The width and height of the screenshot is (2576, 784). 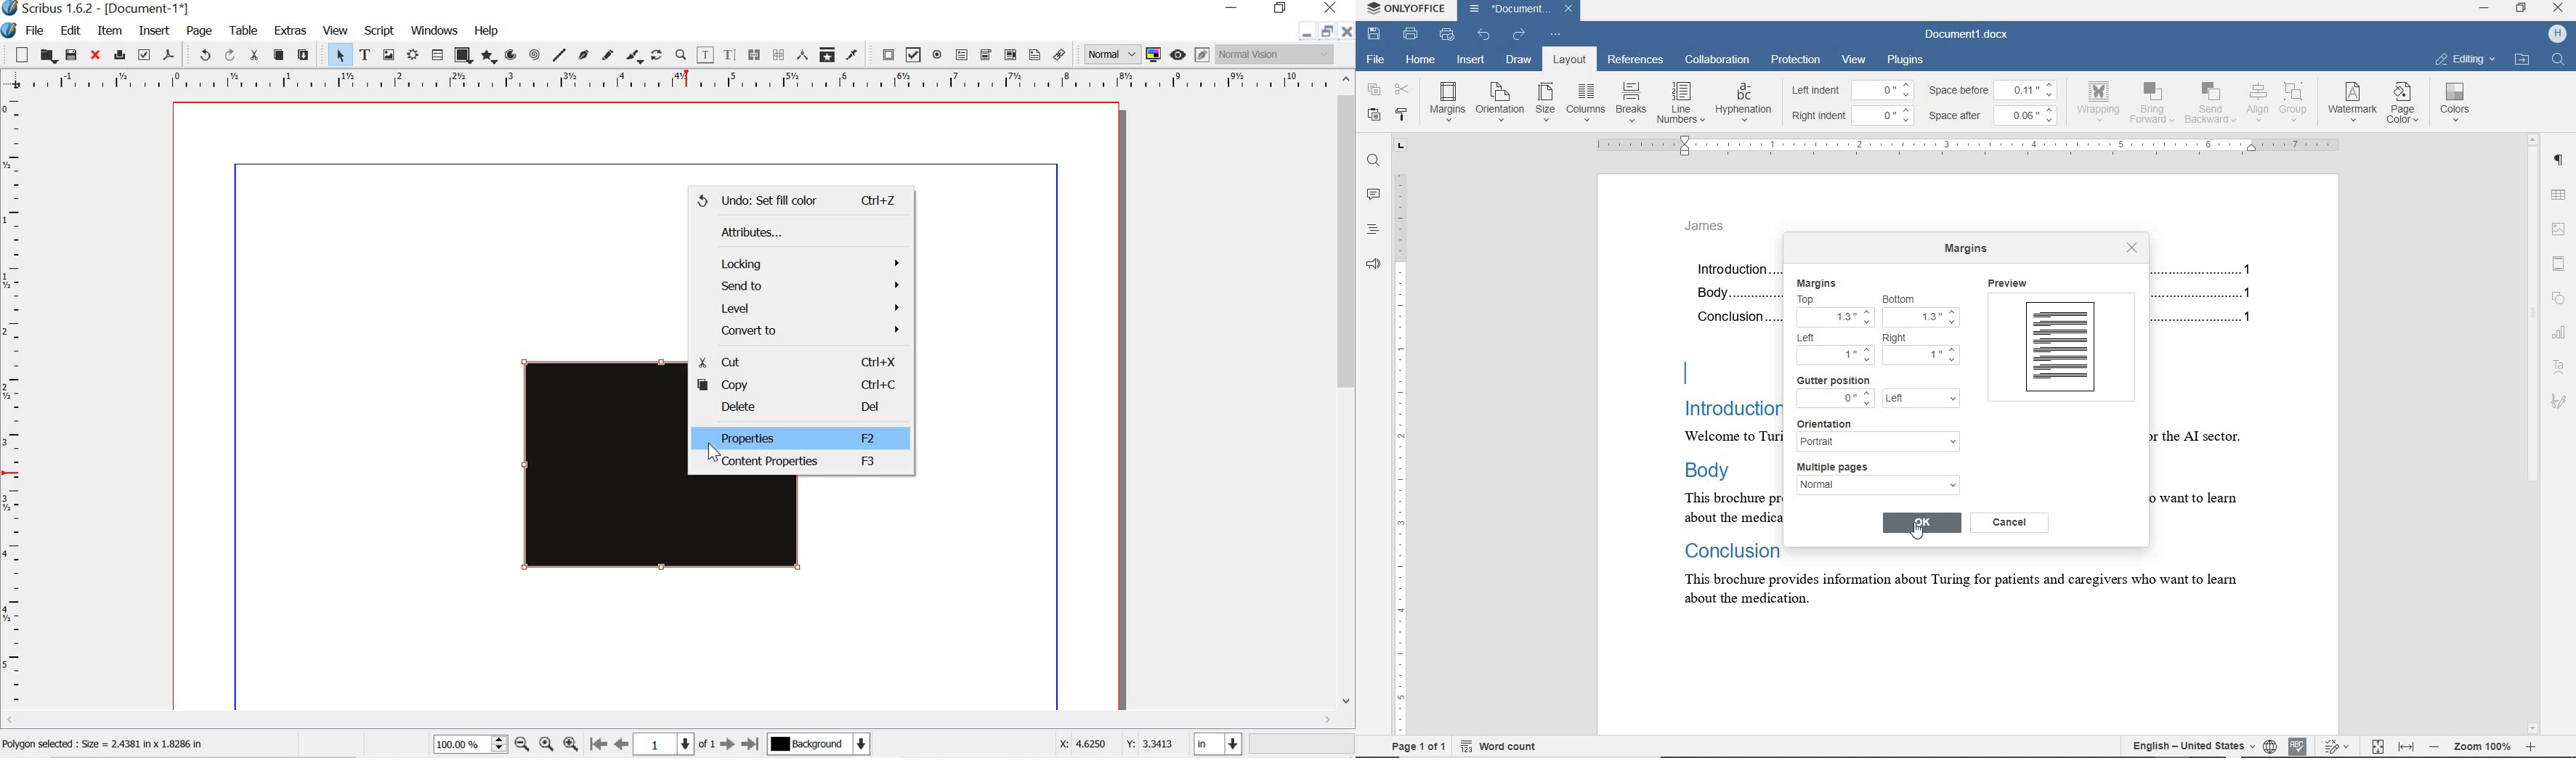 What do you see at coordinates (2101, 101) in the screenshot?
I see `wrapping` at bounding box center [2101, 101].